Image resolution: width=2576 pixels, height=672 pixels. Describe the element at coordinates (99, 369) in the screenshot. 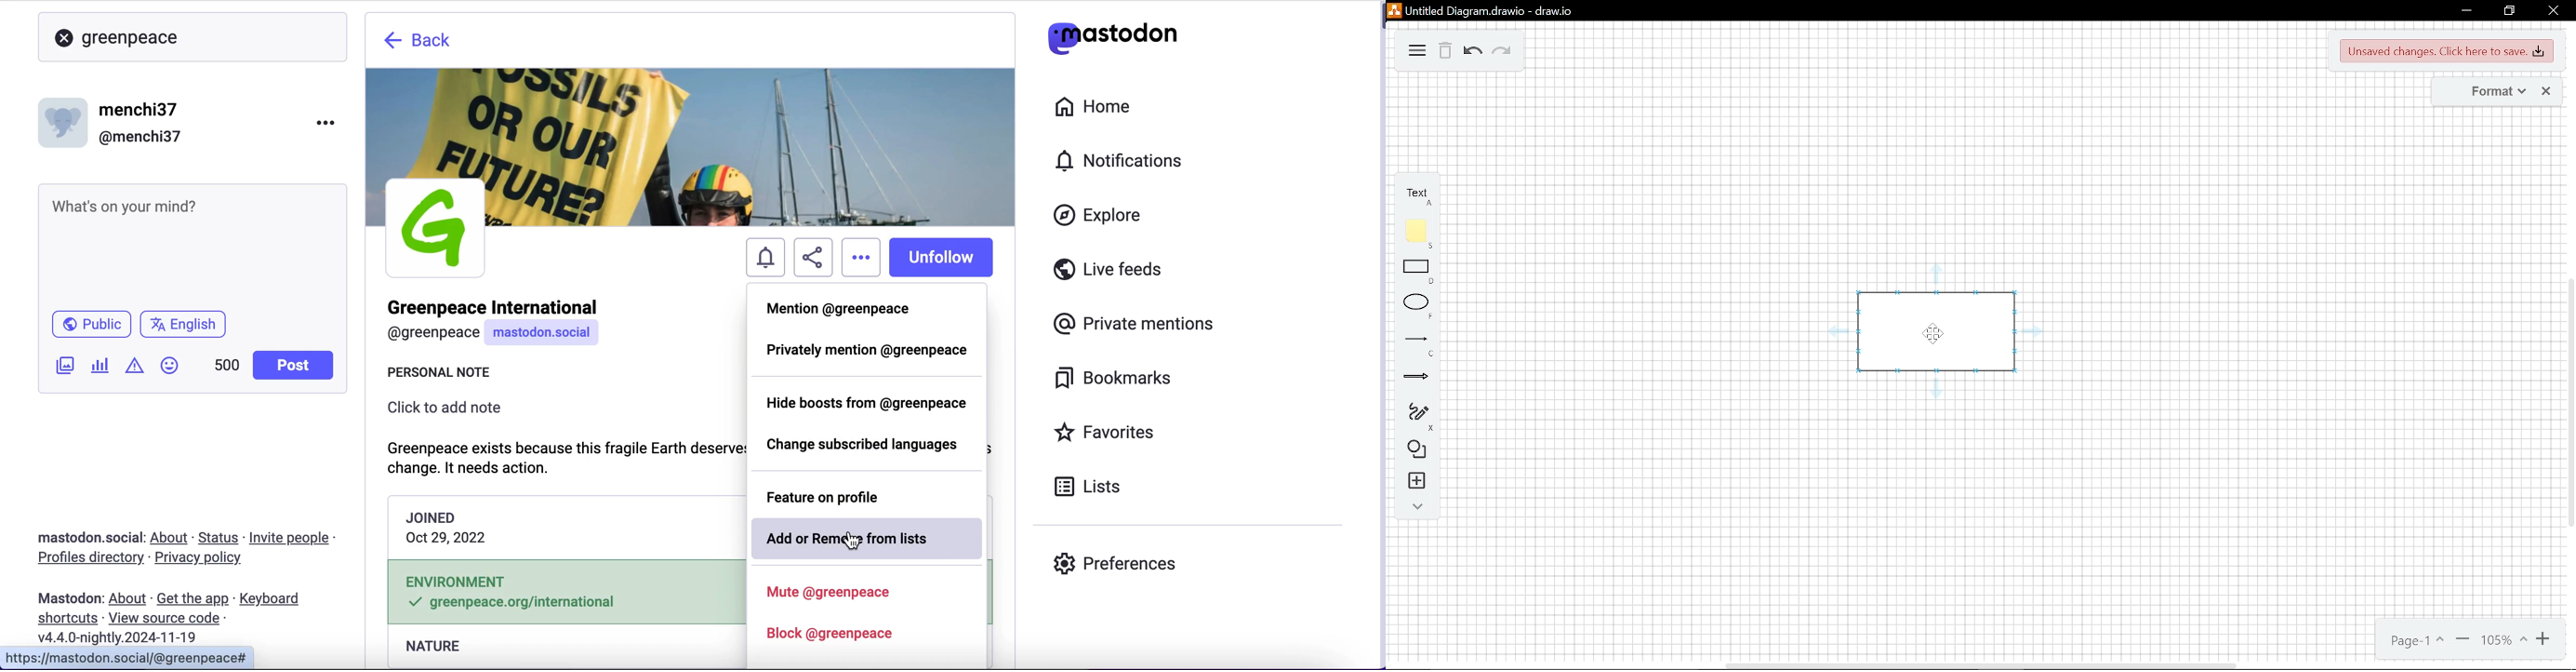

I see `add a poll` at that location.